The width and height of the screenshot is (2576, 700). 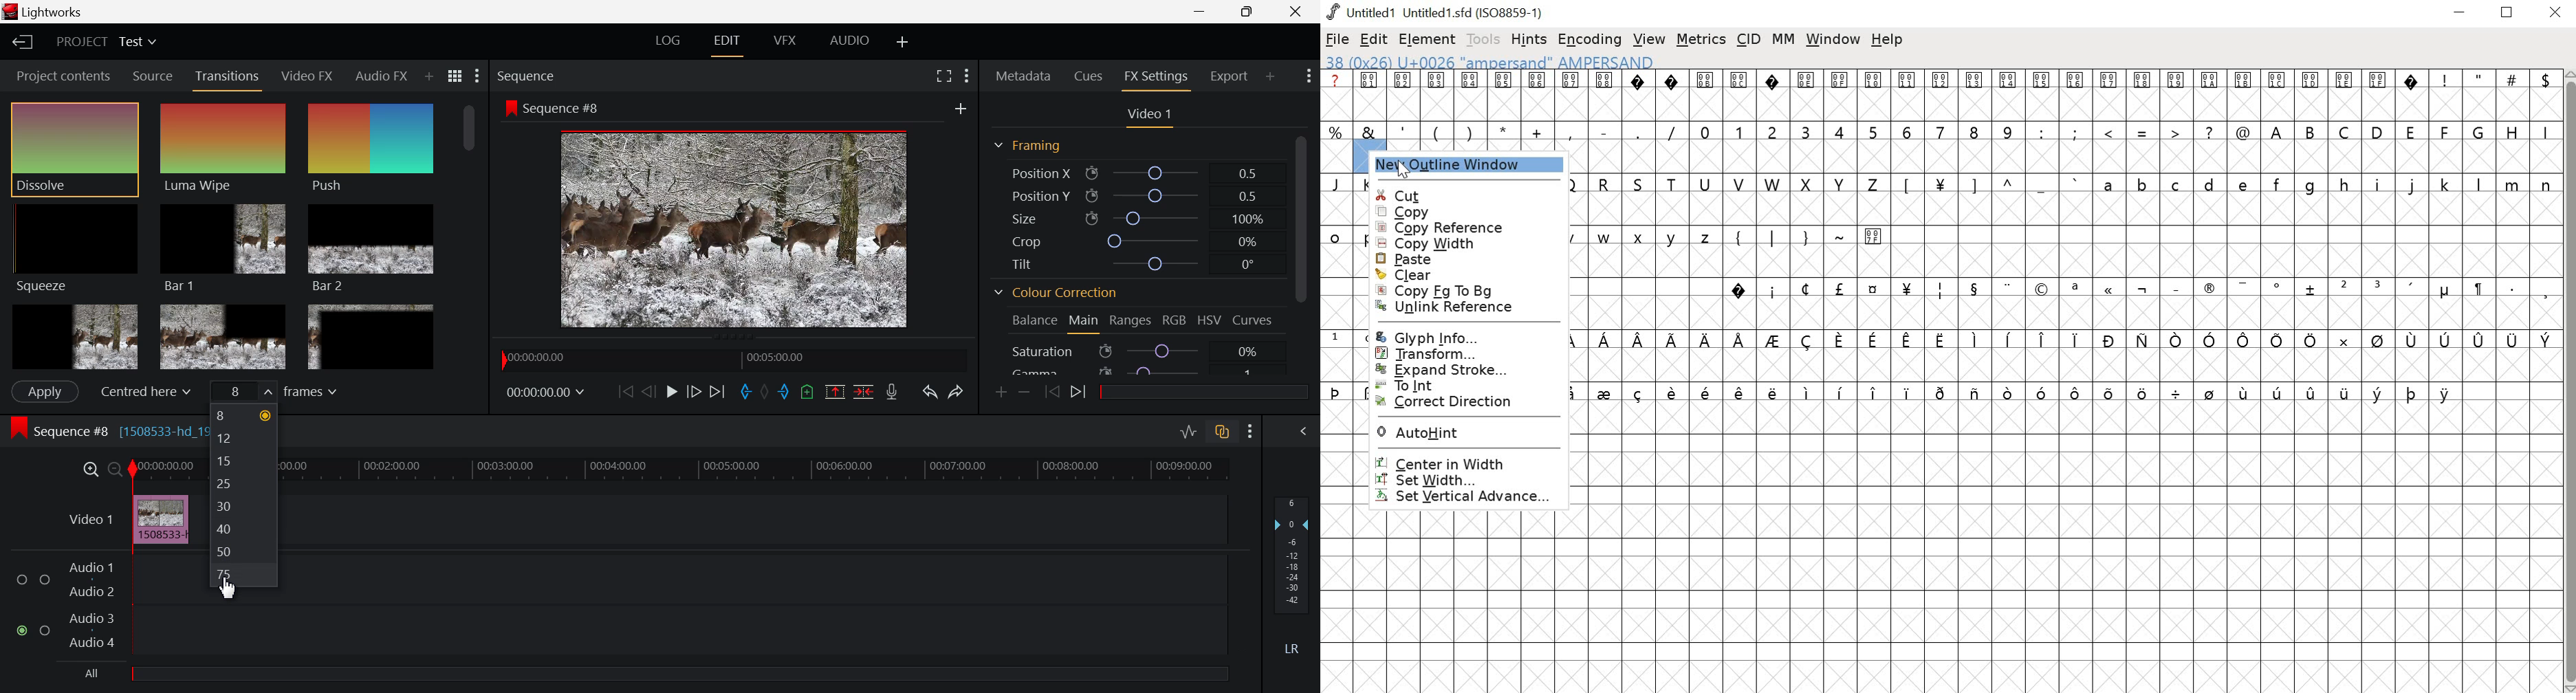 What do you see at coordinates (1705, 95) in the screenshot?
I see `000B` at bounding box center [1705, 95].